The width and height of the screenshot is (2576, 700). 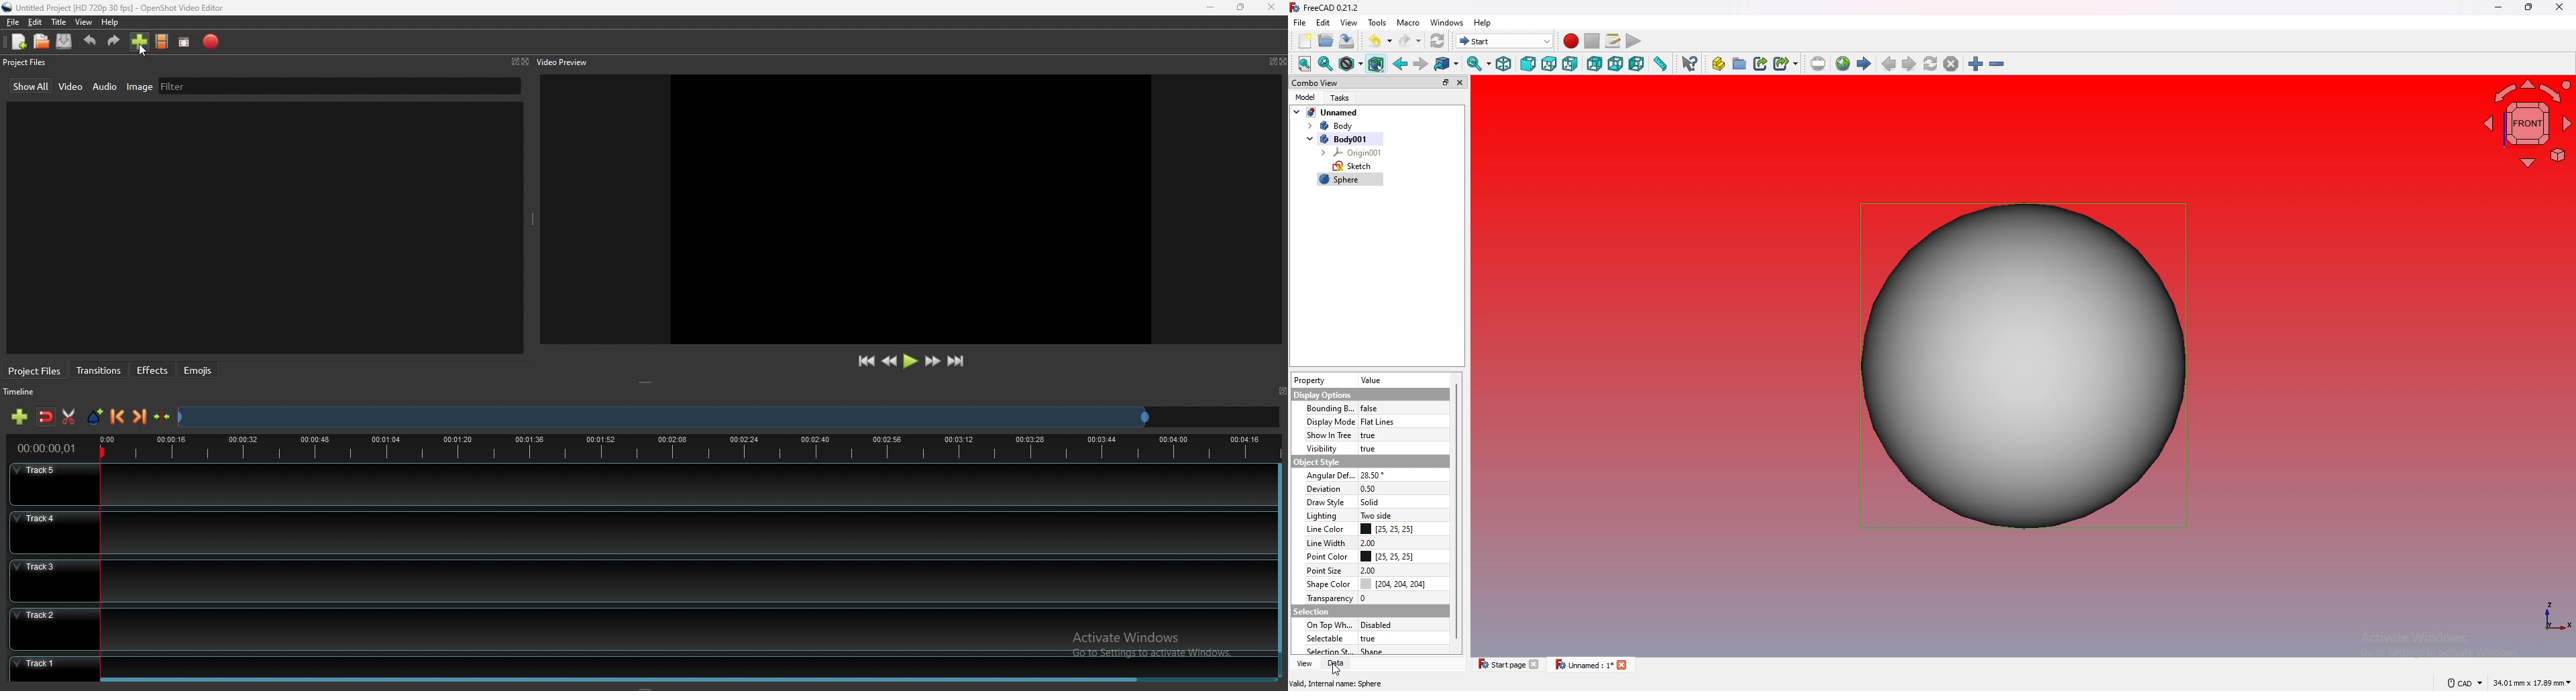 What do you see at coordinates (648, 383) in the screenshot?
I see `adjust` at bounding box center [648, 383].